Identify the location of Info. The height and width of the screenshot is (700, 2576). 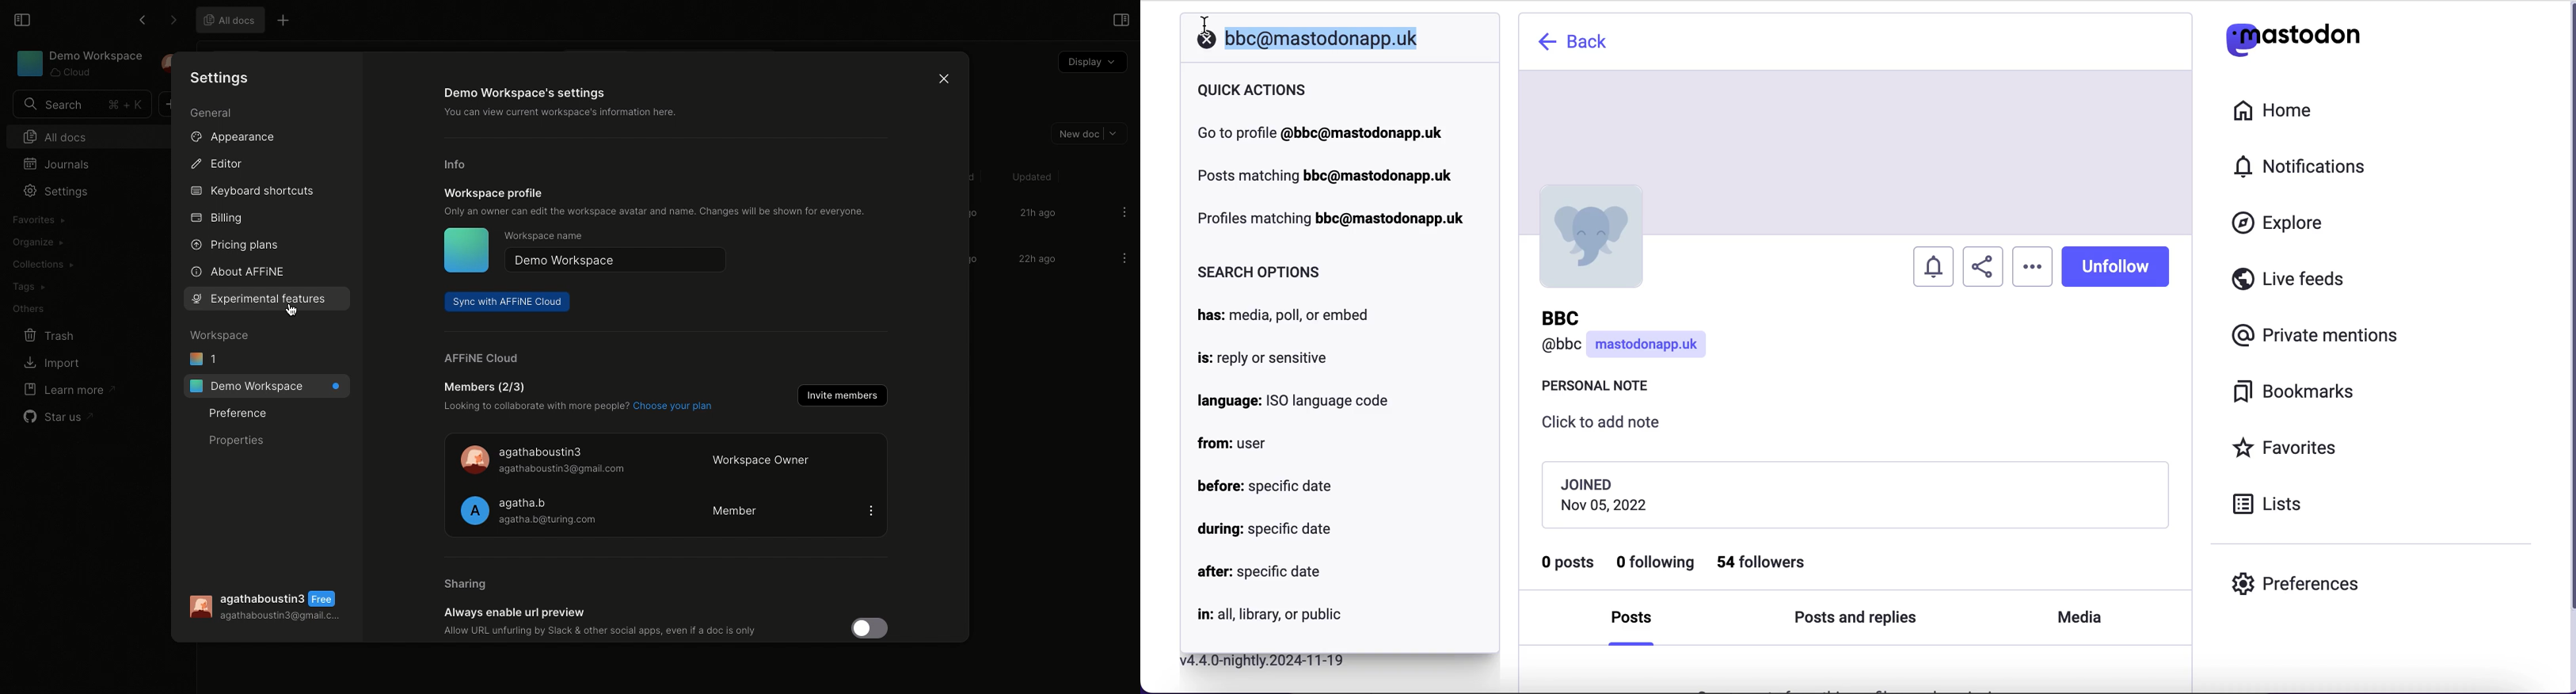
(459, 165).